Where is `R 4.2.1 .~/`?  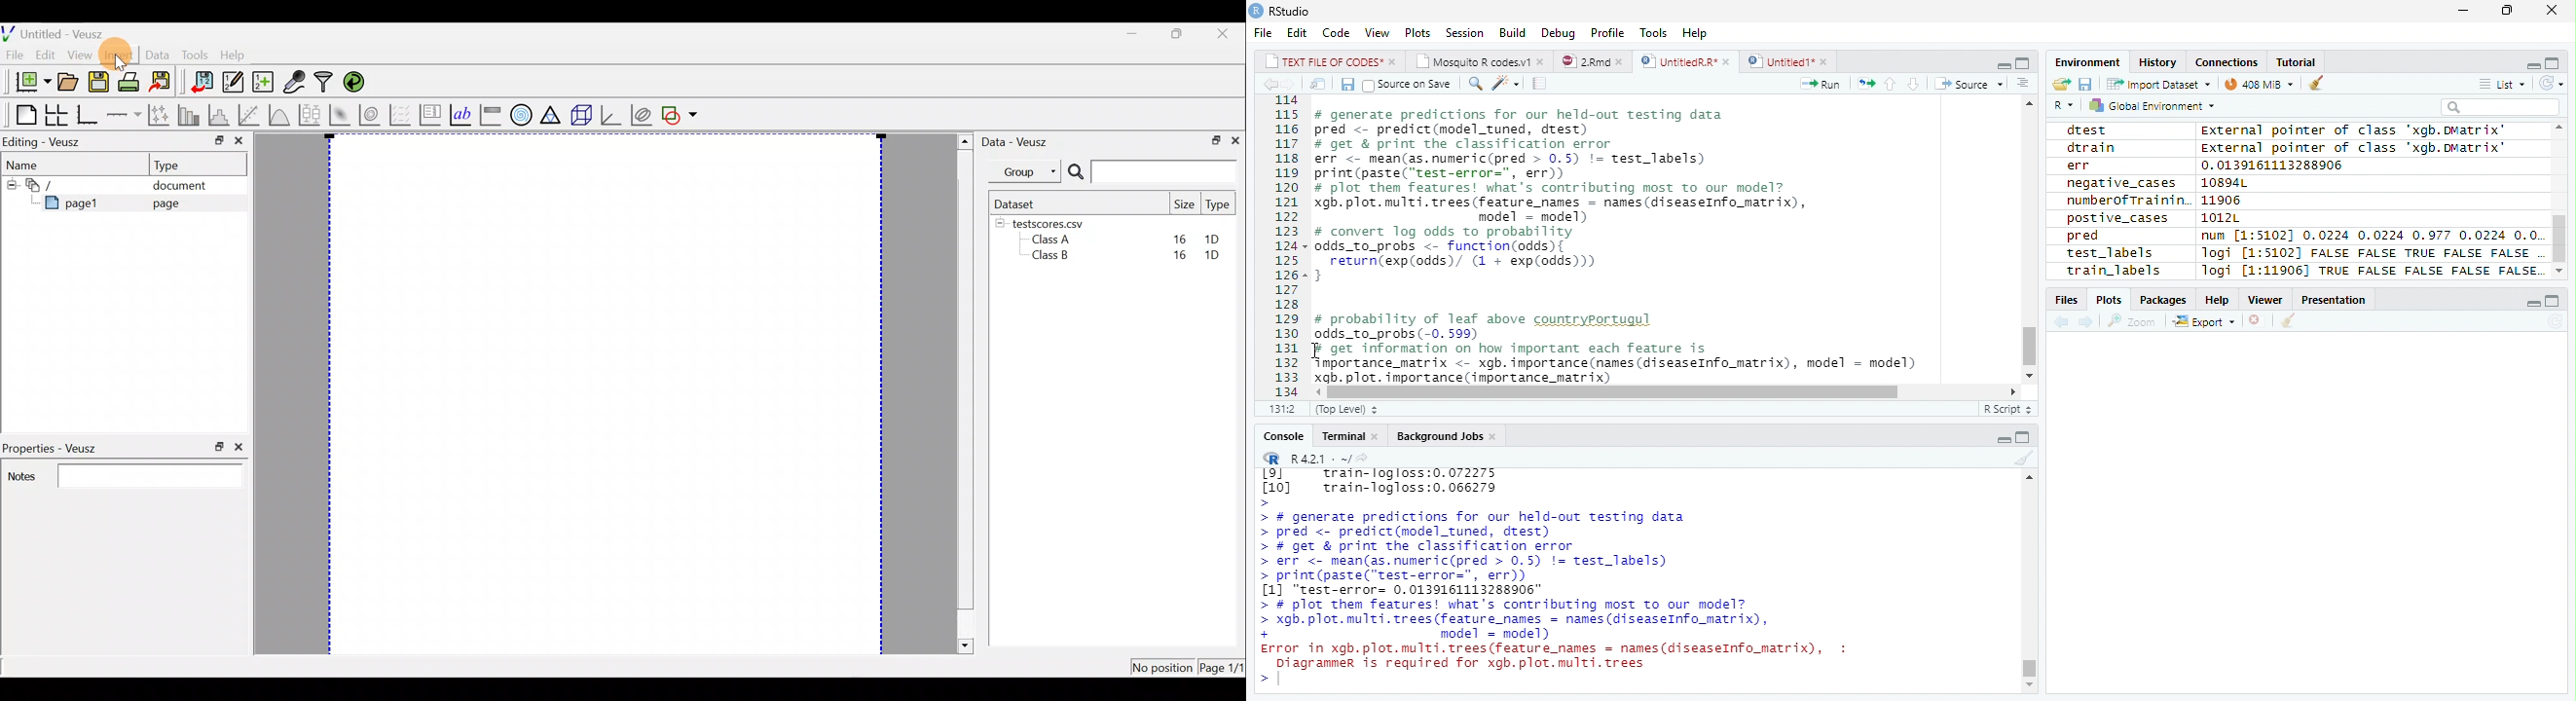 R 4.2.1 .~/ is located at coordinates (1318, 458).